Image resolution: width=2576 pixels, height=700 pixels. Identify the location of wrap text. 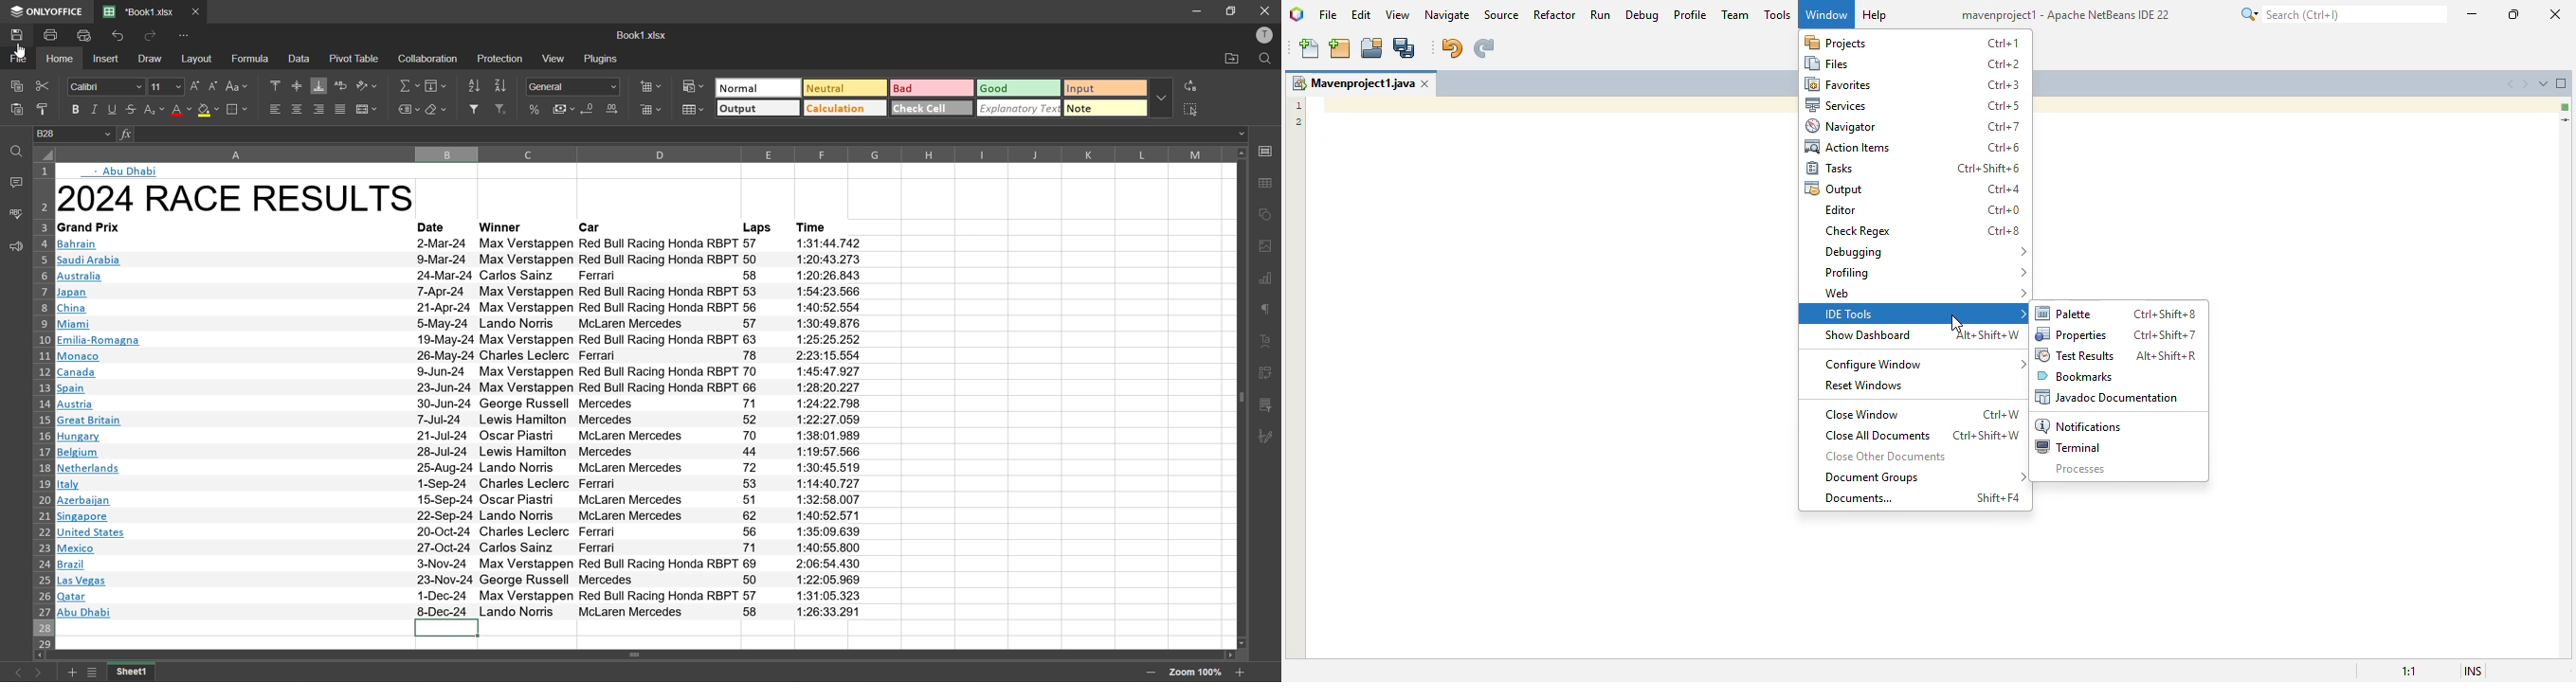
(341, 85).